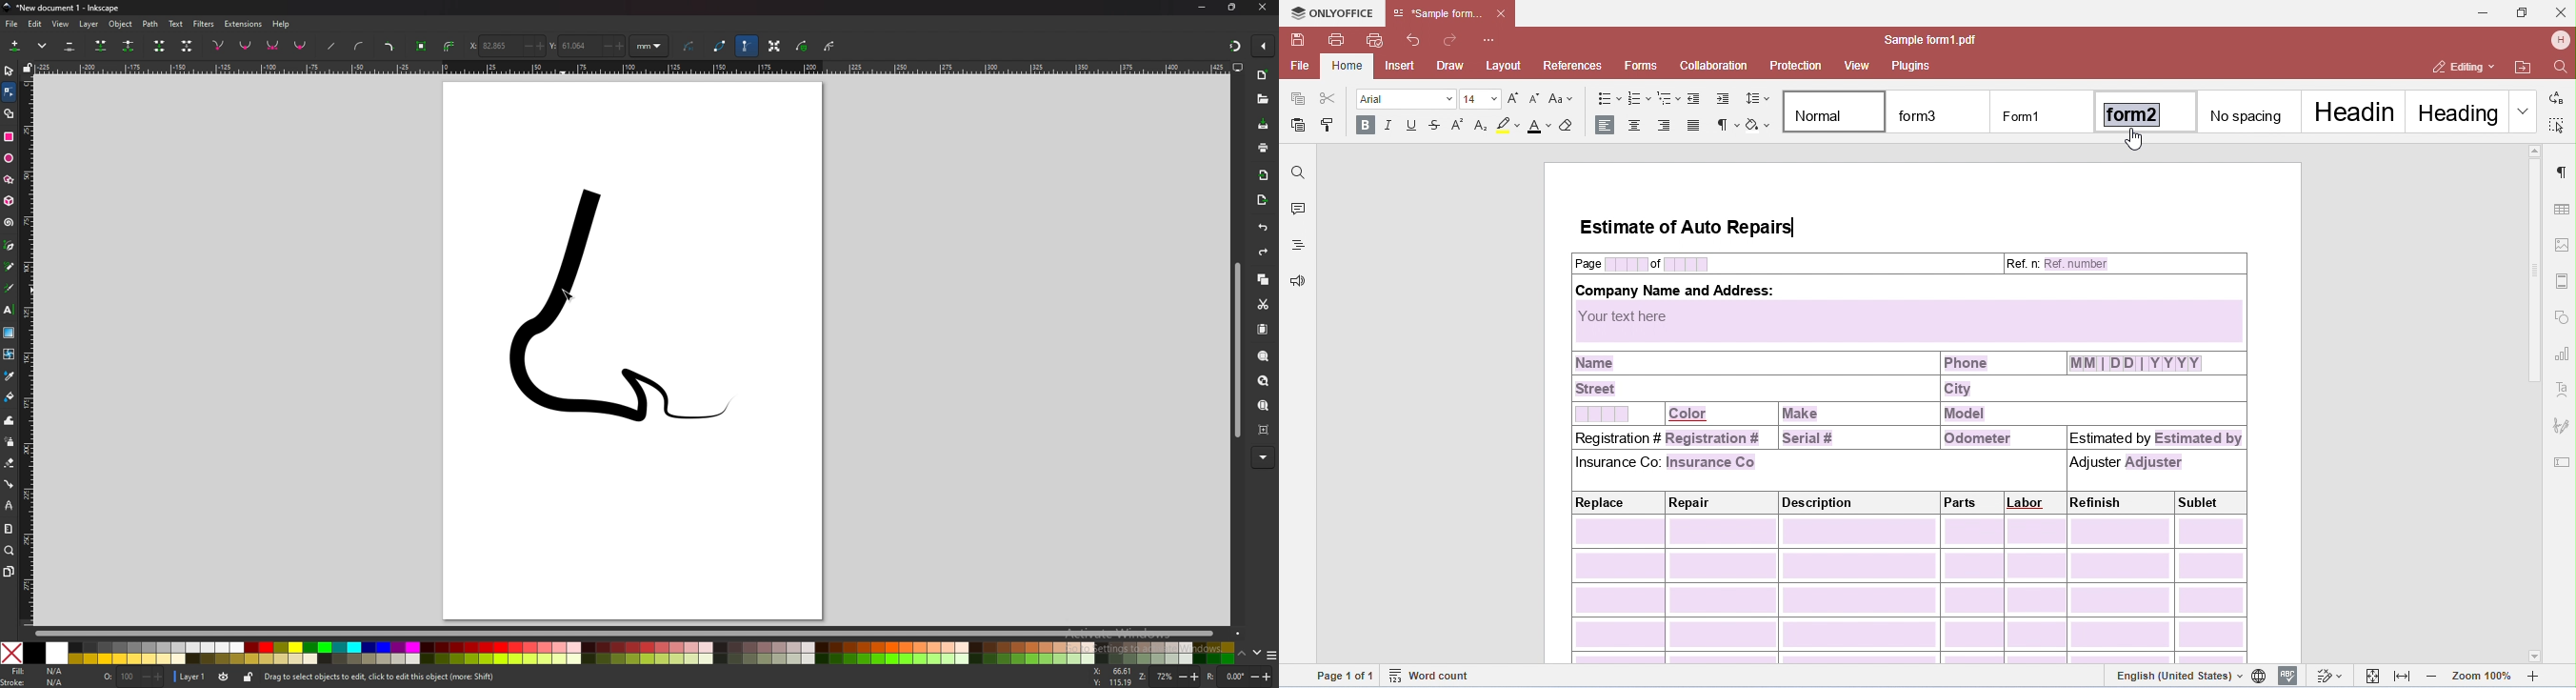 Image resolution: width=2576 pixels, height=700 pixels. Describe the element at coordinates (570, 293) in the screenshot. I see `cursor` at that location.